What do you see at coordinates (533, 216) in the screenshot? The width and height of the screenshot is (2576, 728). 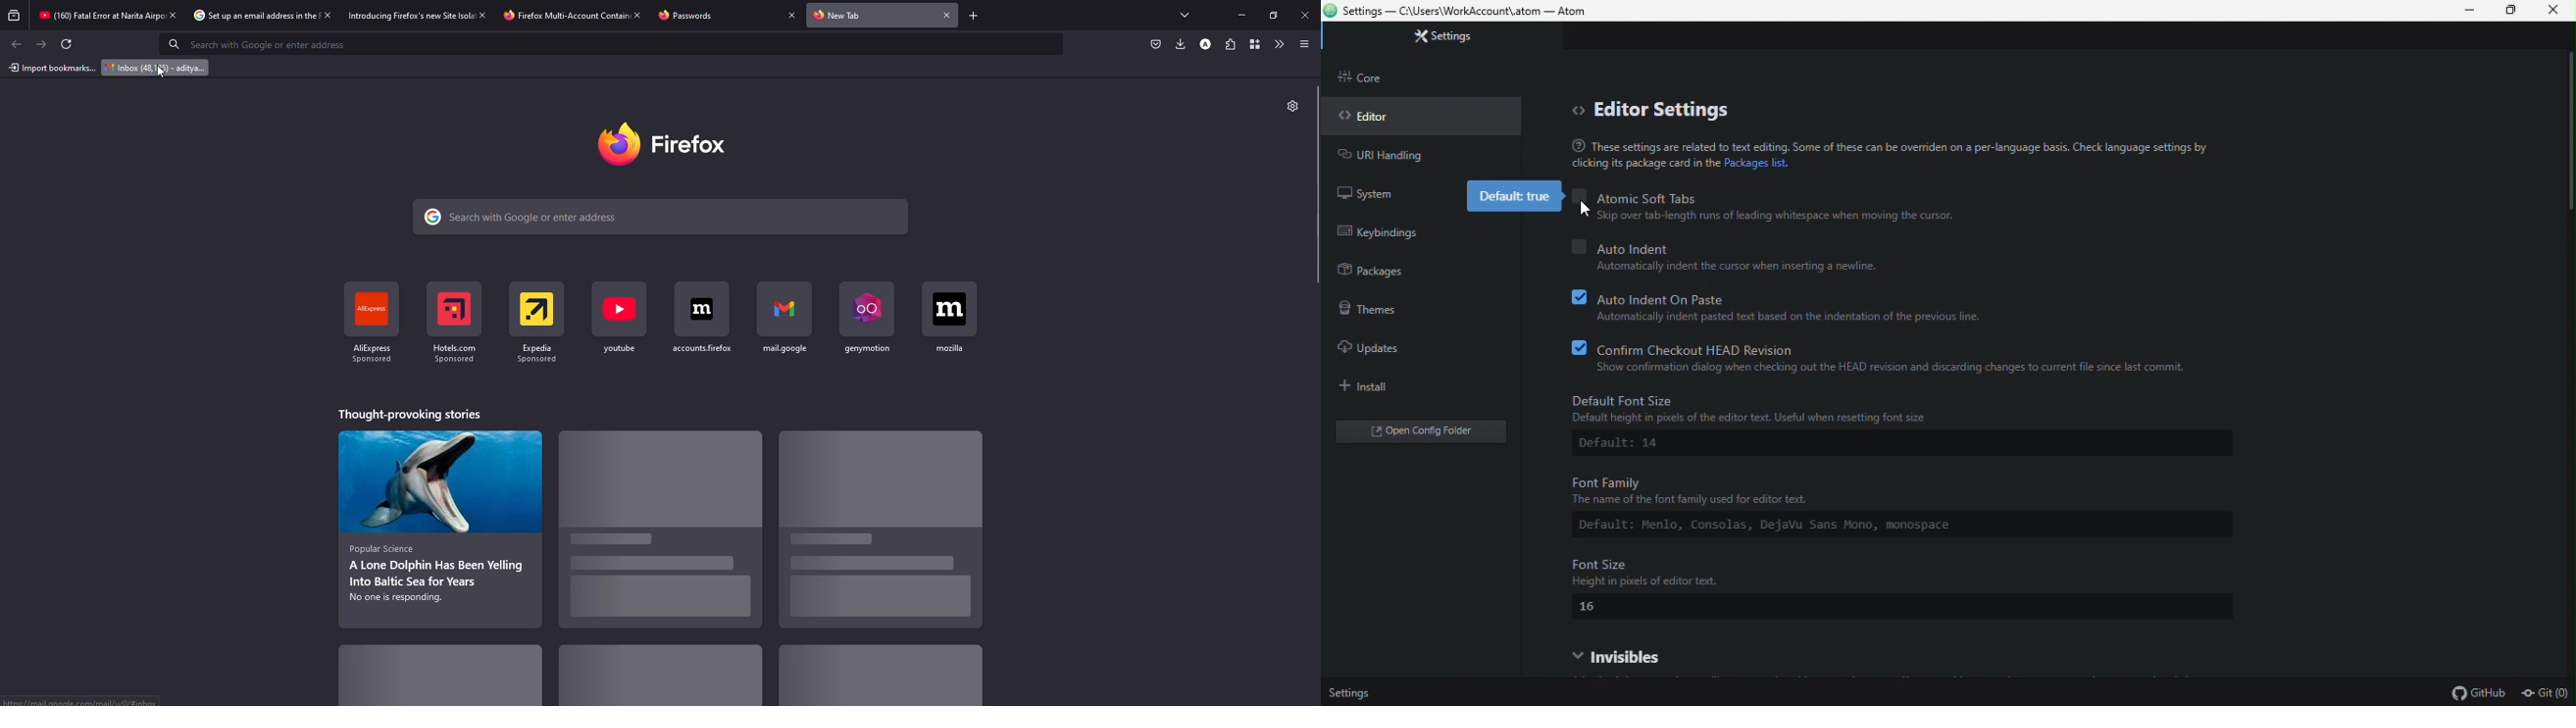 I see `Search with Google or enter address` at bounding box center [533, 216].